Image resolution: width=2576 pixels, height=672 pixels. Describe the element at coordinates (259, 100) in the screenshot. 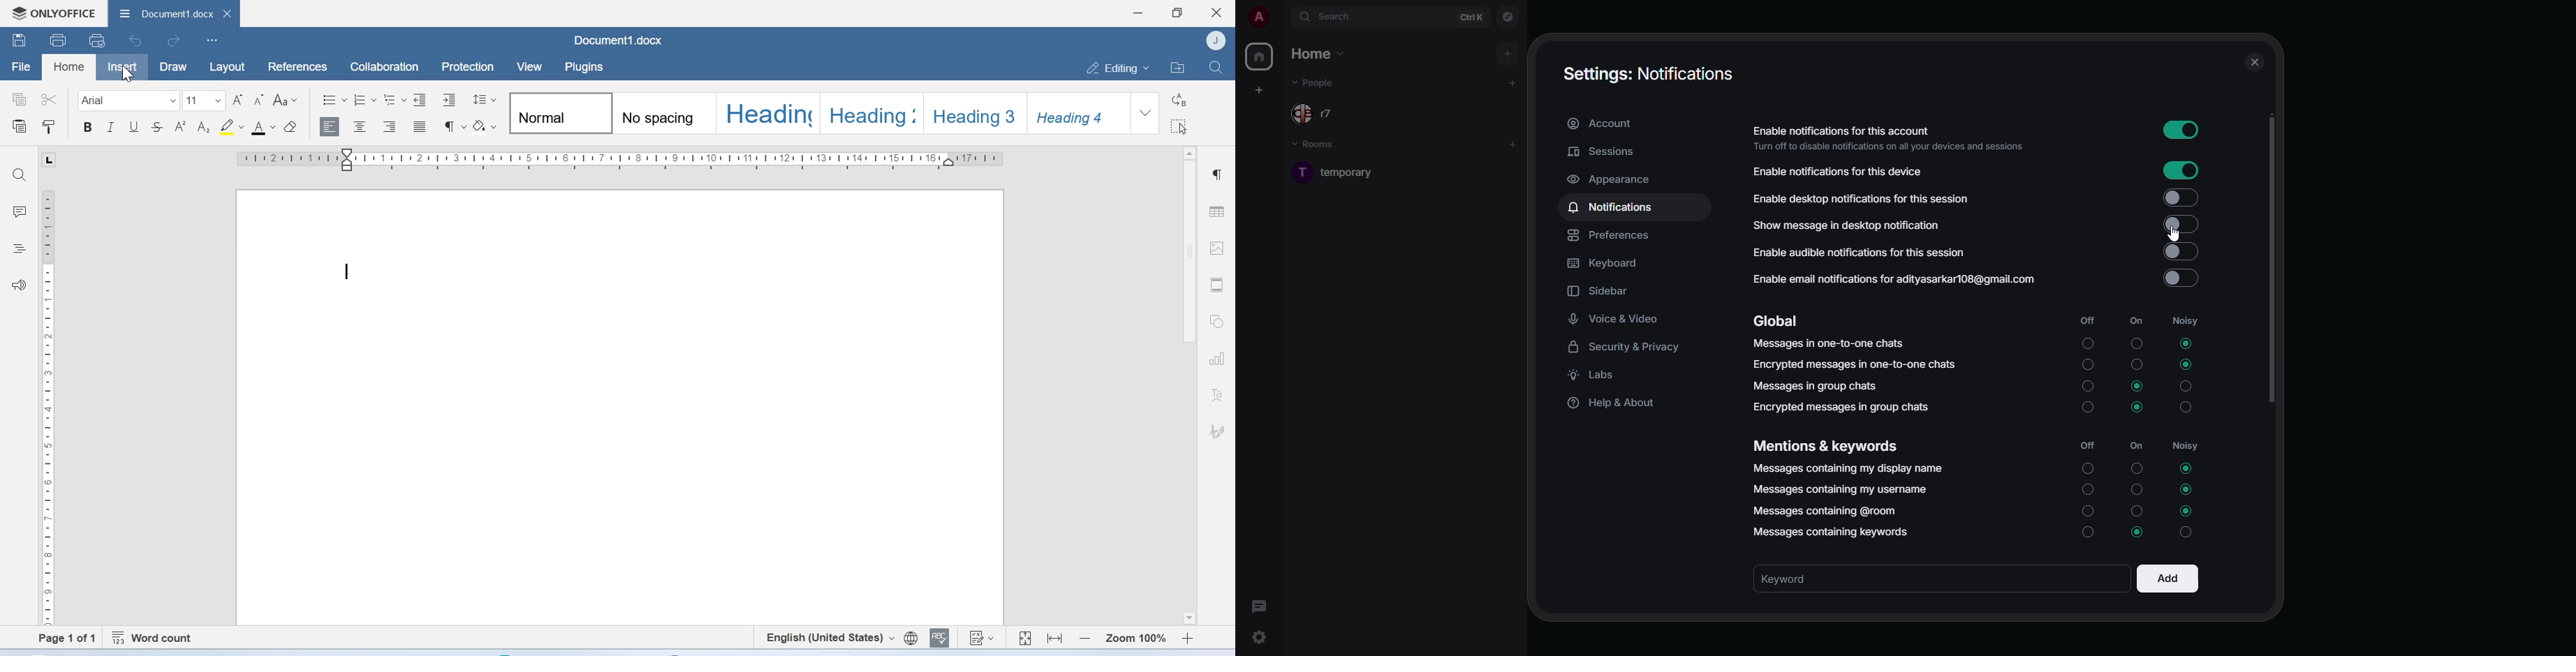

I see `Decrement font size` at that location.